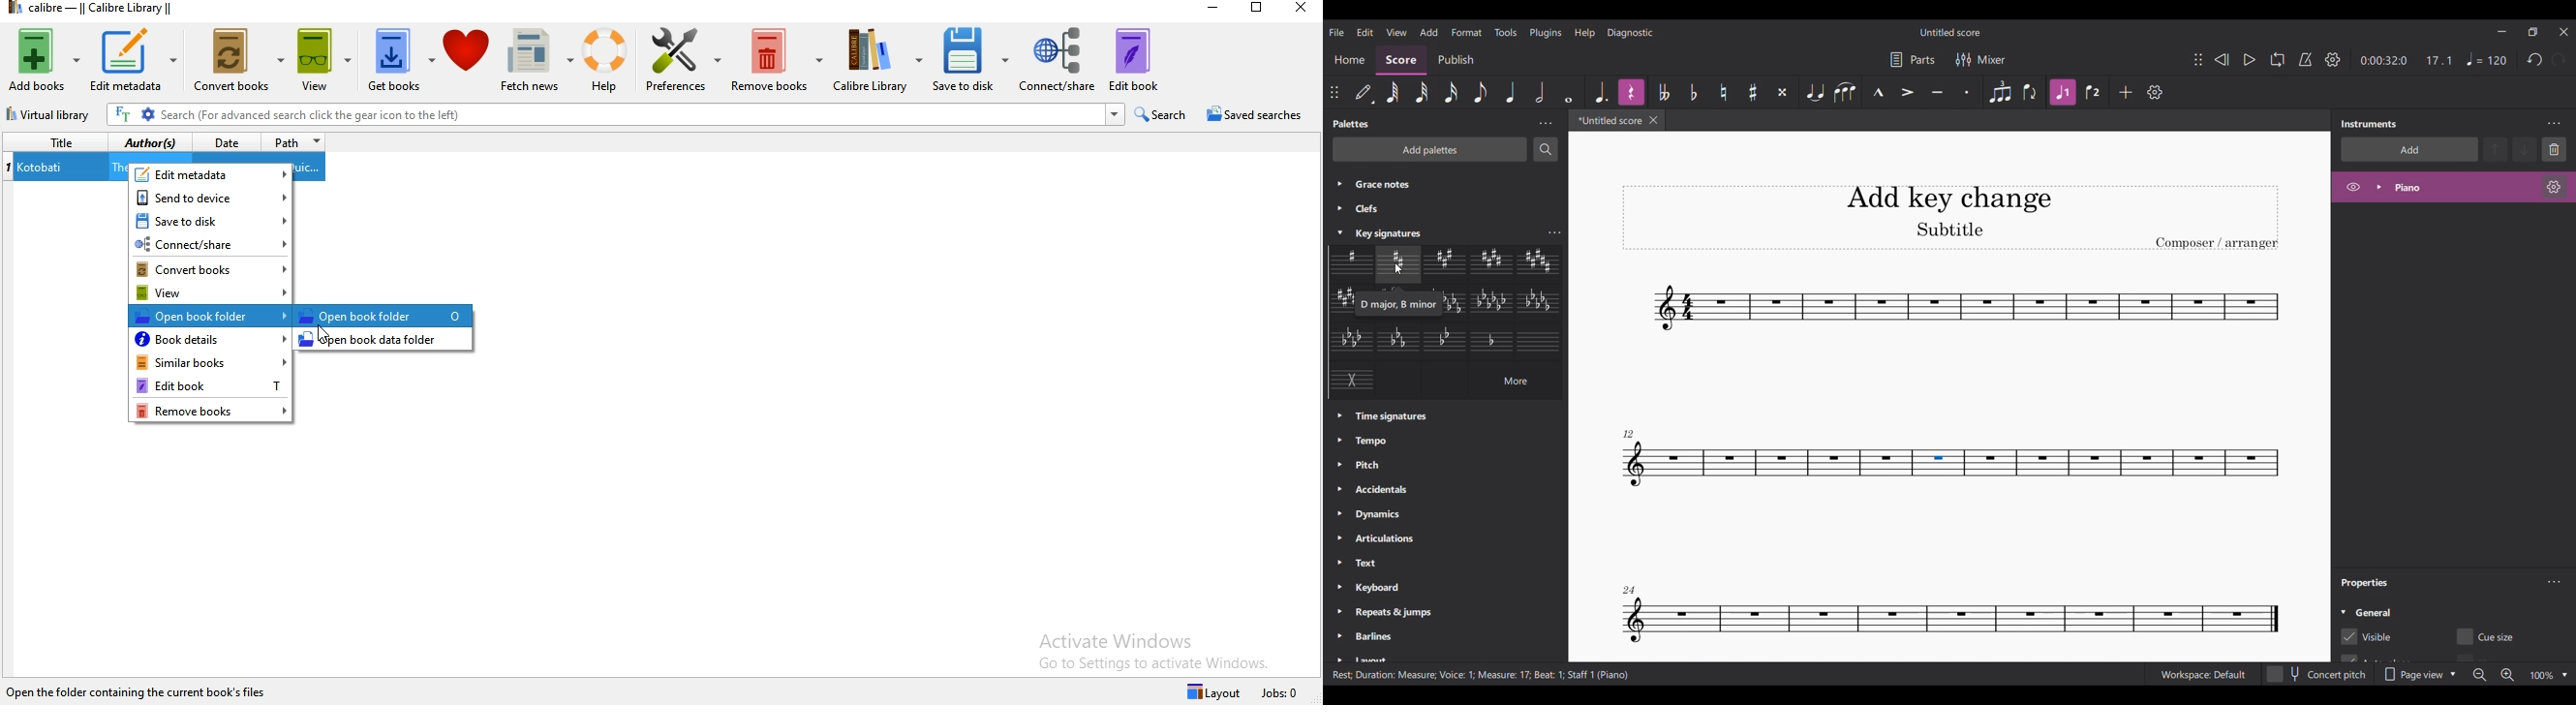  What do you see at coordinates (2367, 583) in the screenshot?
I see `Panel title` at bounding box center [2367, 583].